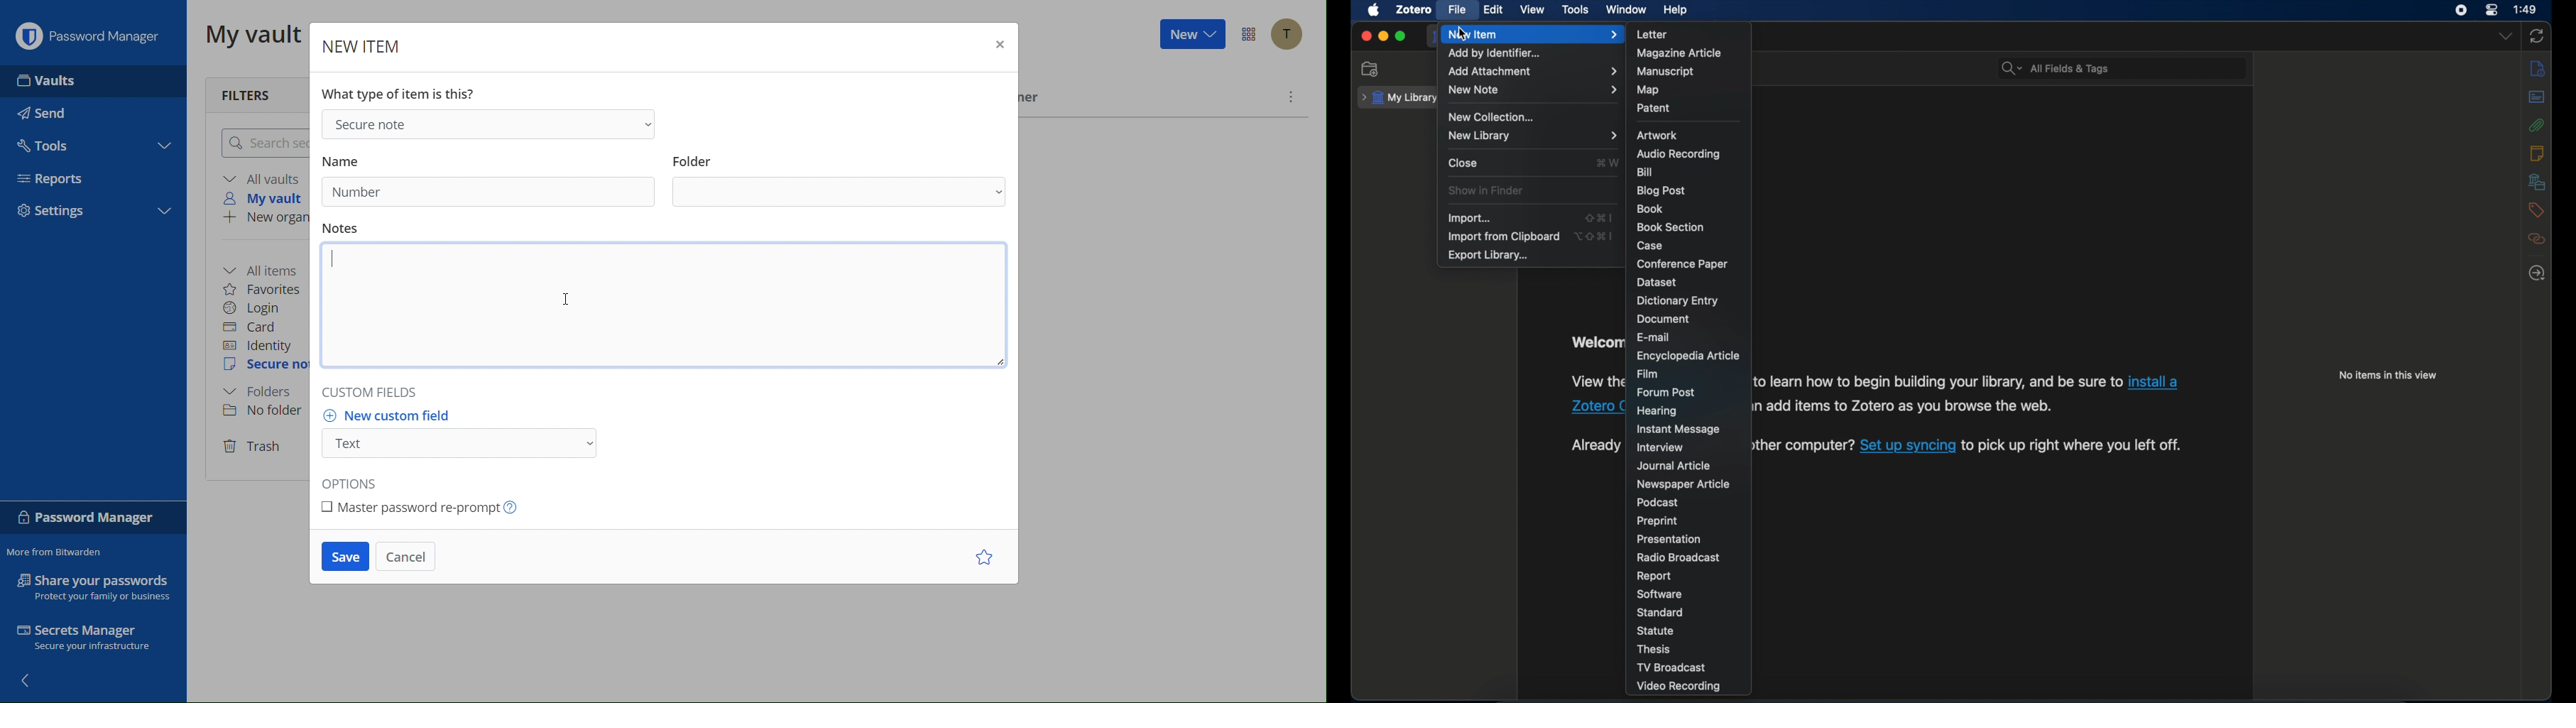 The image size is (2576, 728). What do you see at coordinates (1626, 9) in the screenshot?
I see `window` at bounding box center [1626, 9].